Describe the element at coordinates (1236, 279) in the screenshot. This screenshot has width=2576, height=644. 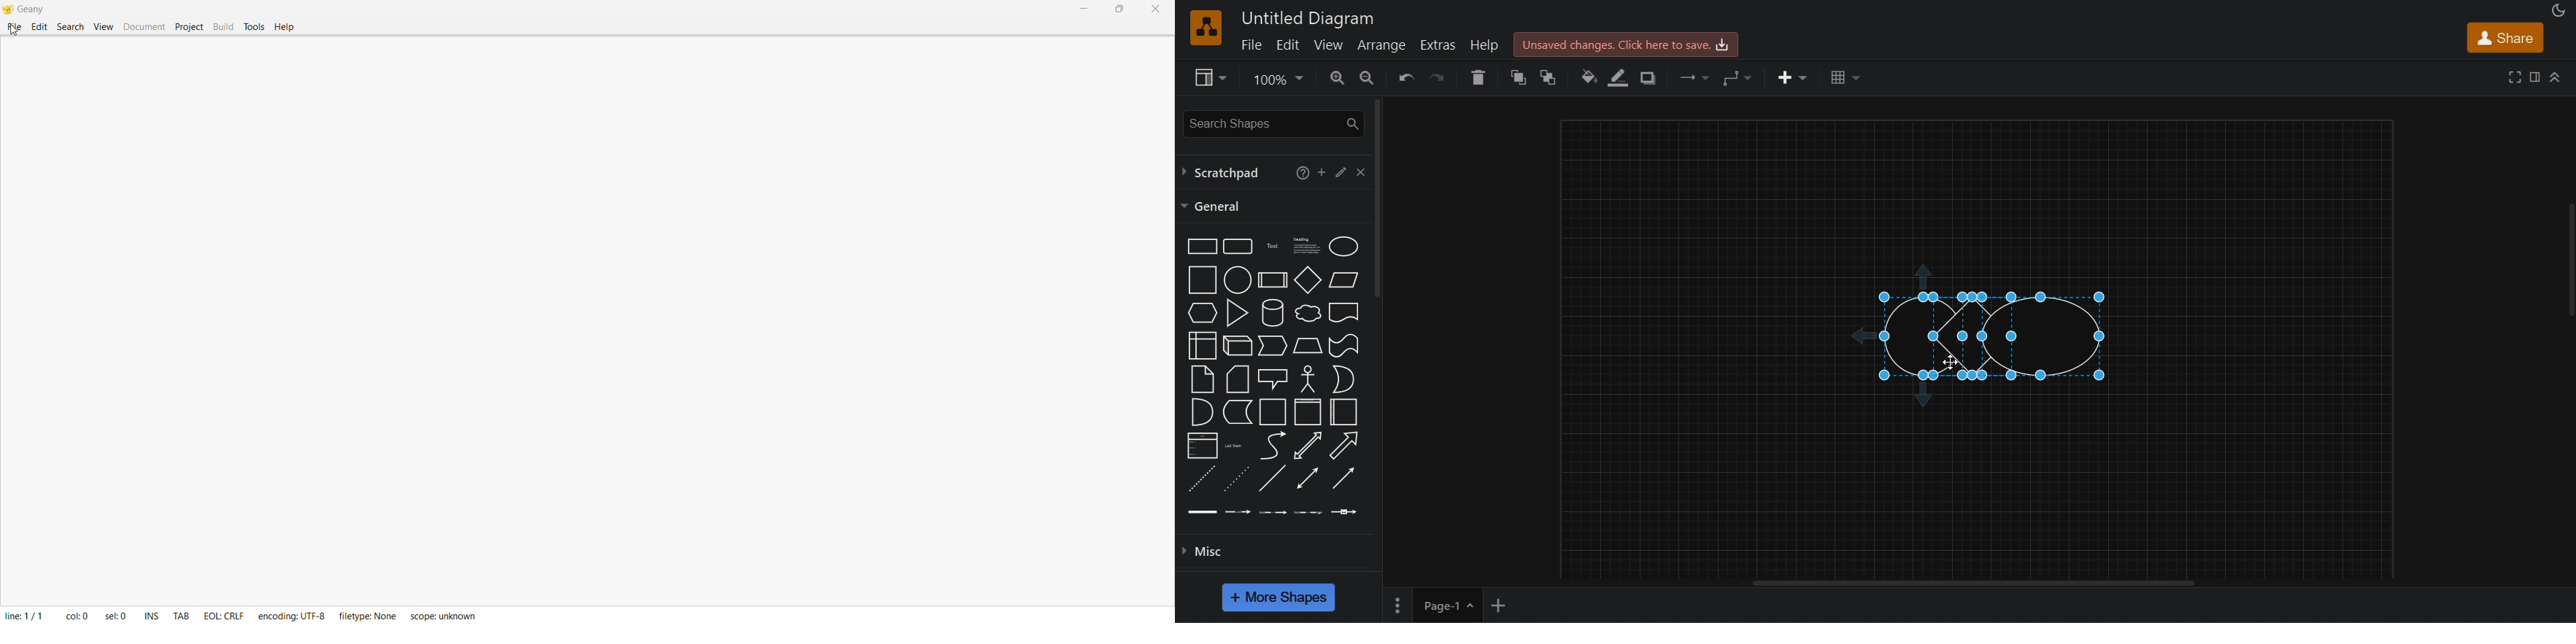
I see `circle` at that location.